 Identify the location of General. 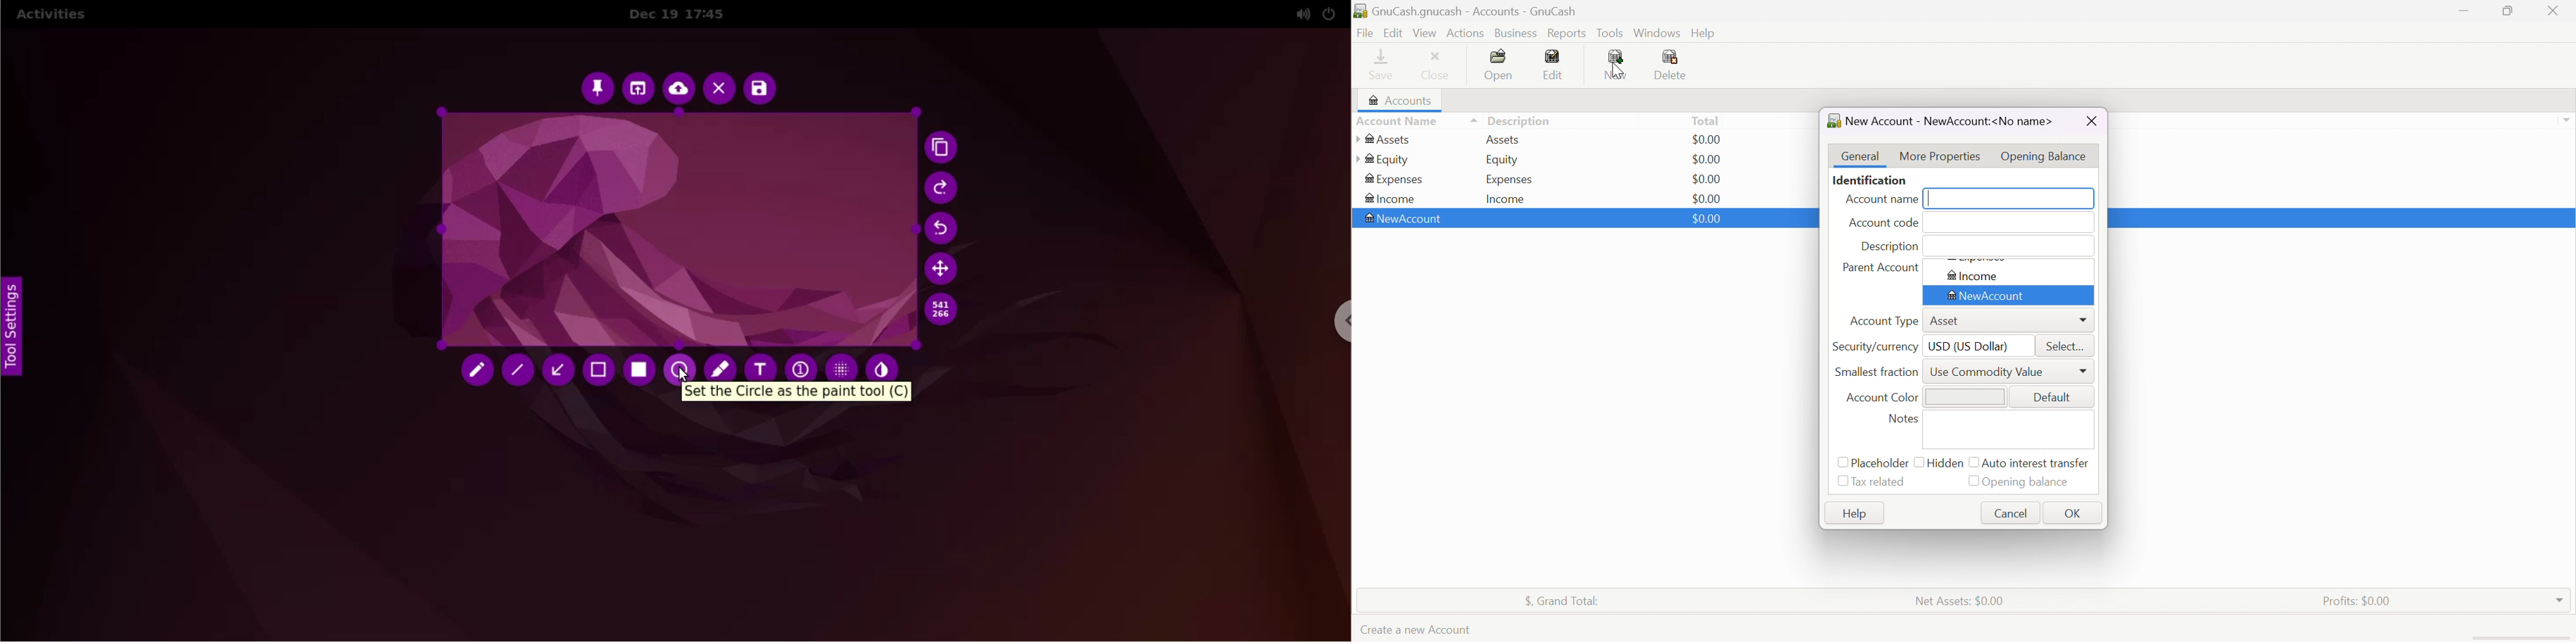
(1859, 154).